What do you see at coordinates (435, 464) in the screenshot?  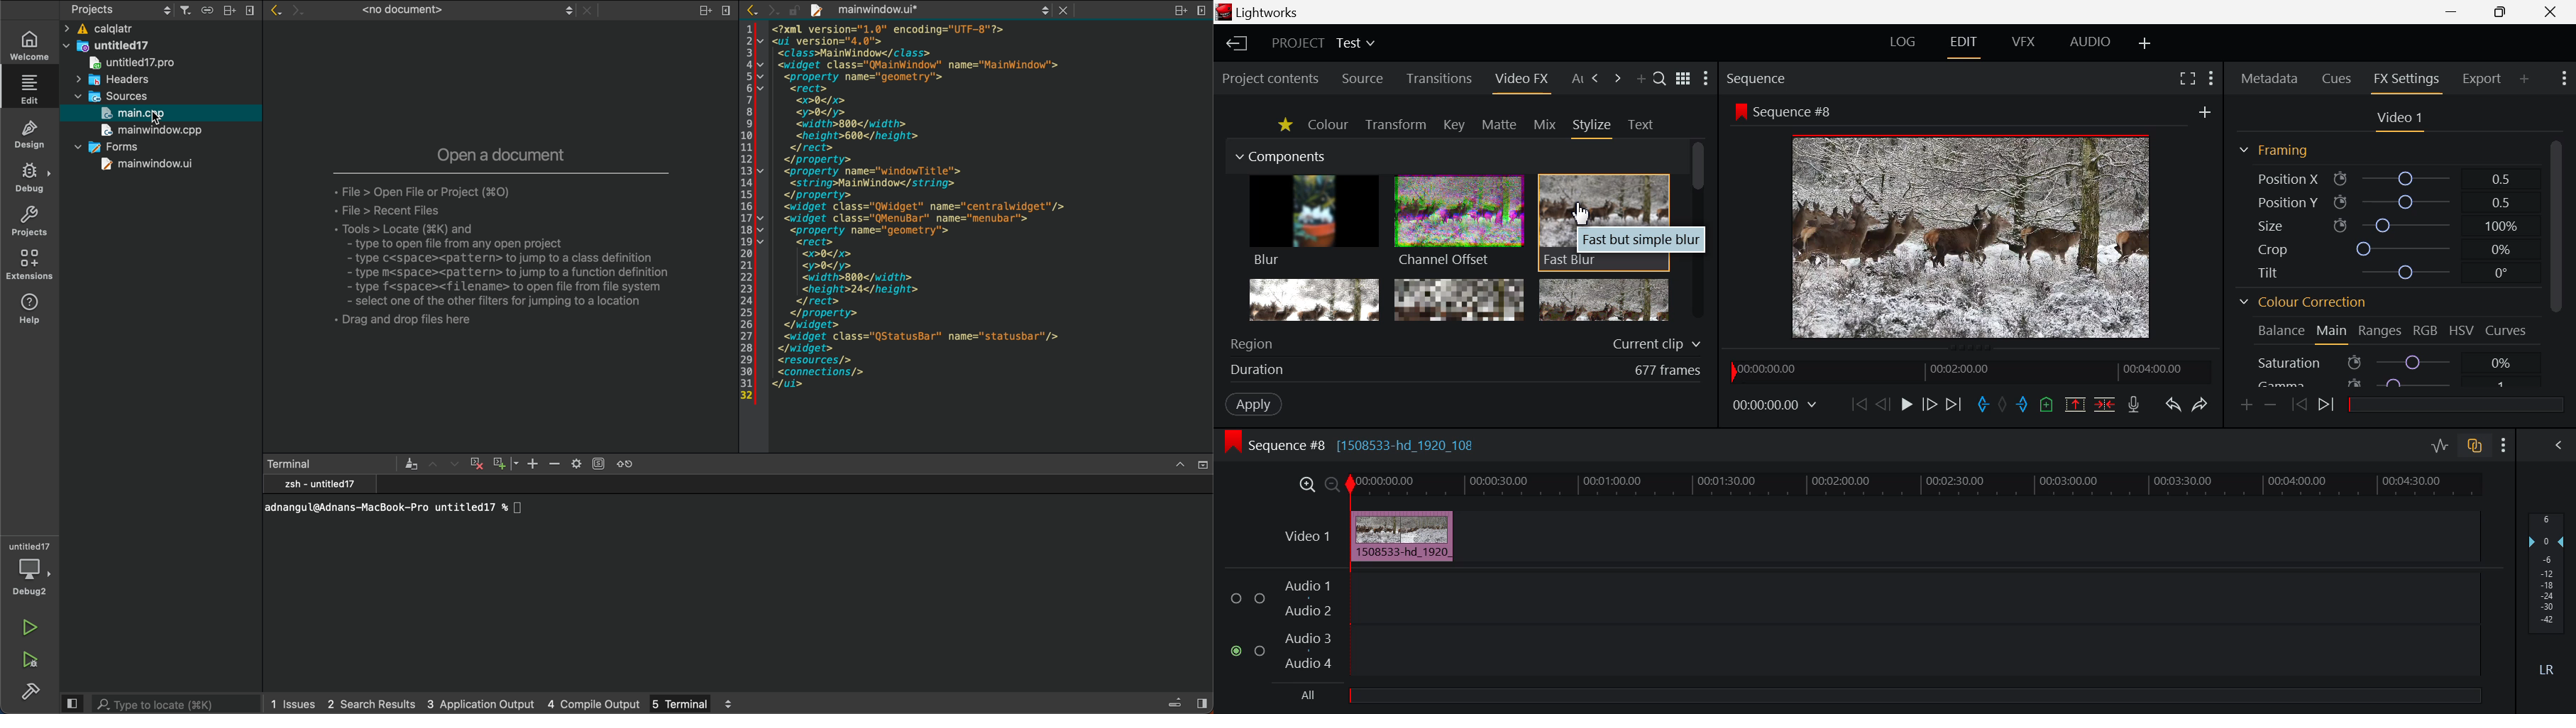 I see `previous item` at bounding box center [435, 464].